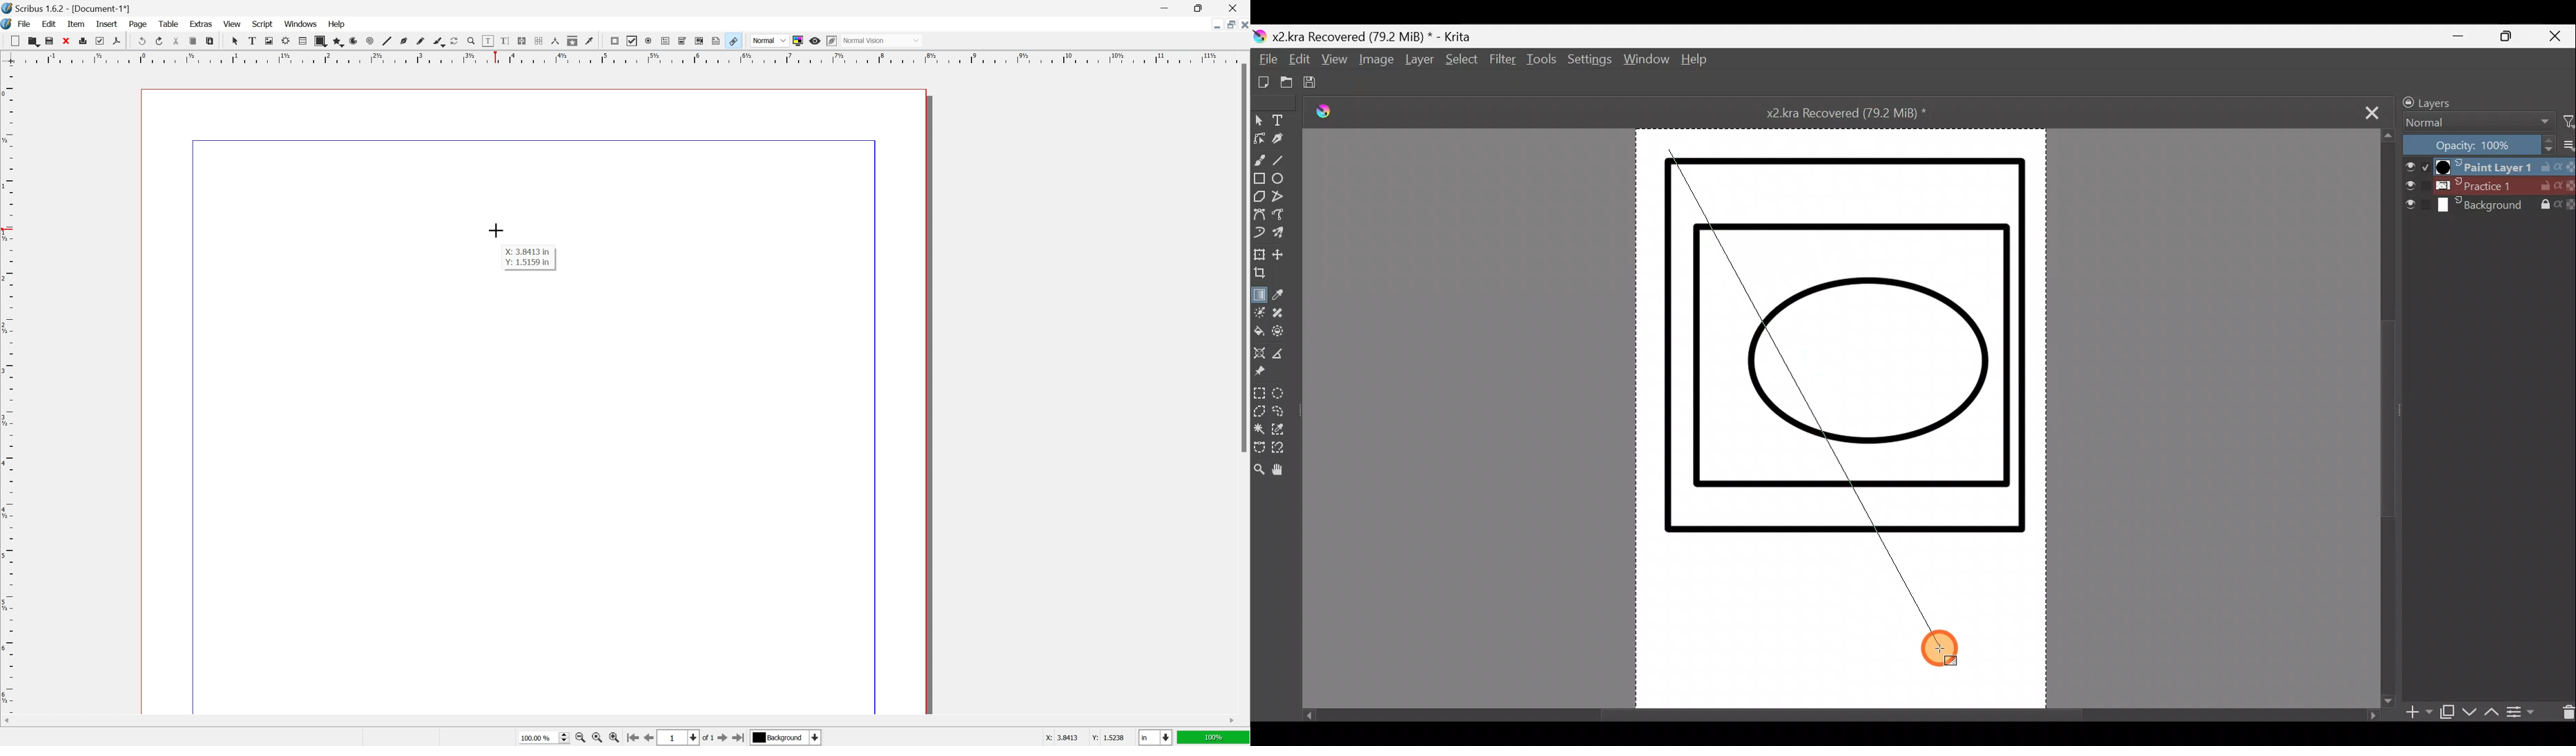 This screenshot has height=756, width=2576. I want to click on Settings, so click(1591, 64).